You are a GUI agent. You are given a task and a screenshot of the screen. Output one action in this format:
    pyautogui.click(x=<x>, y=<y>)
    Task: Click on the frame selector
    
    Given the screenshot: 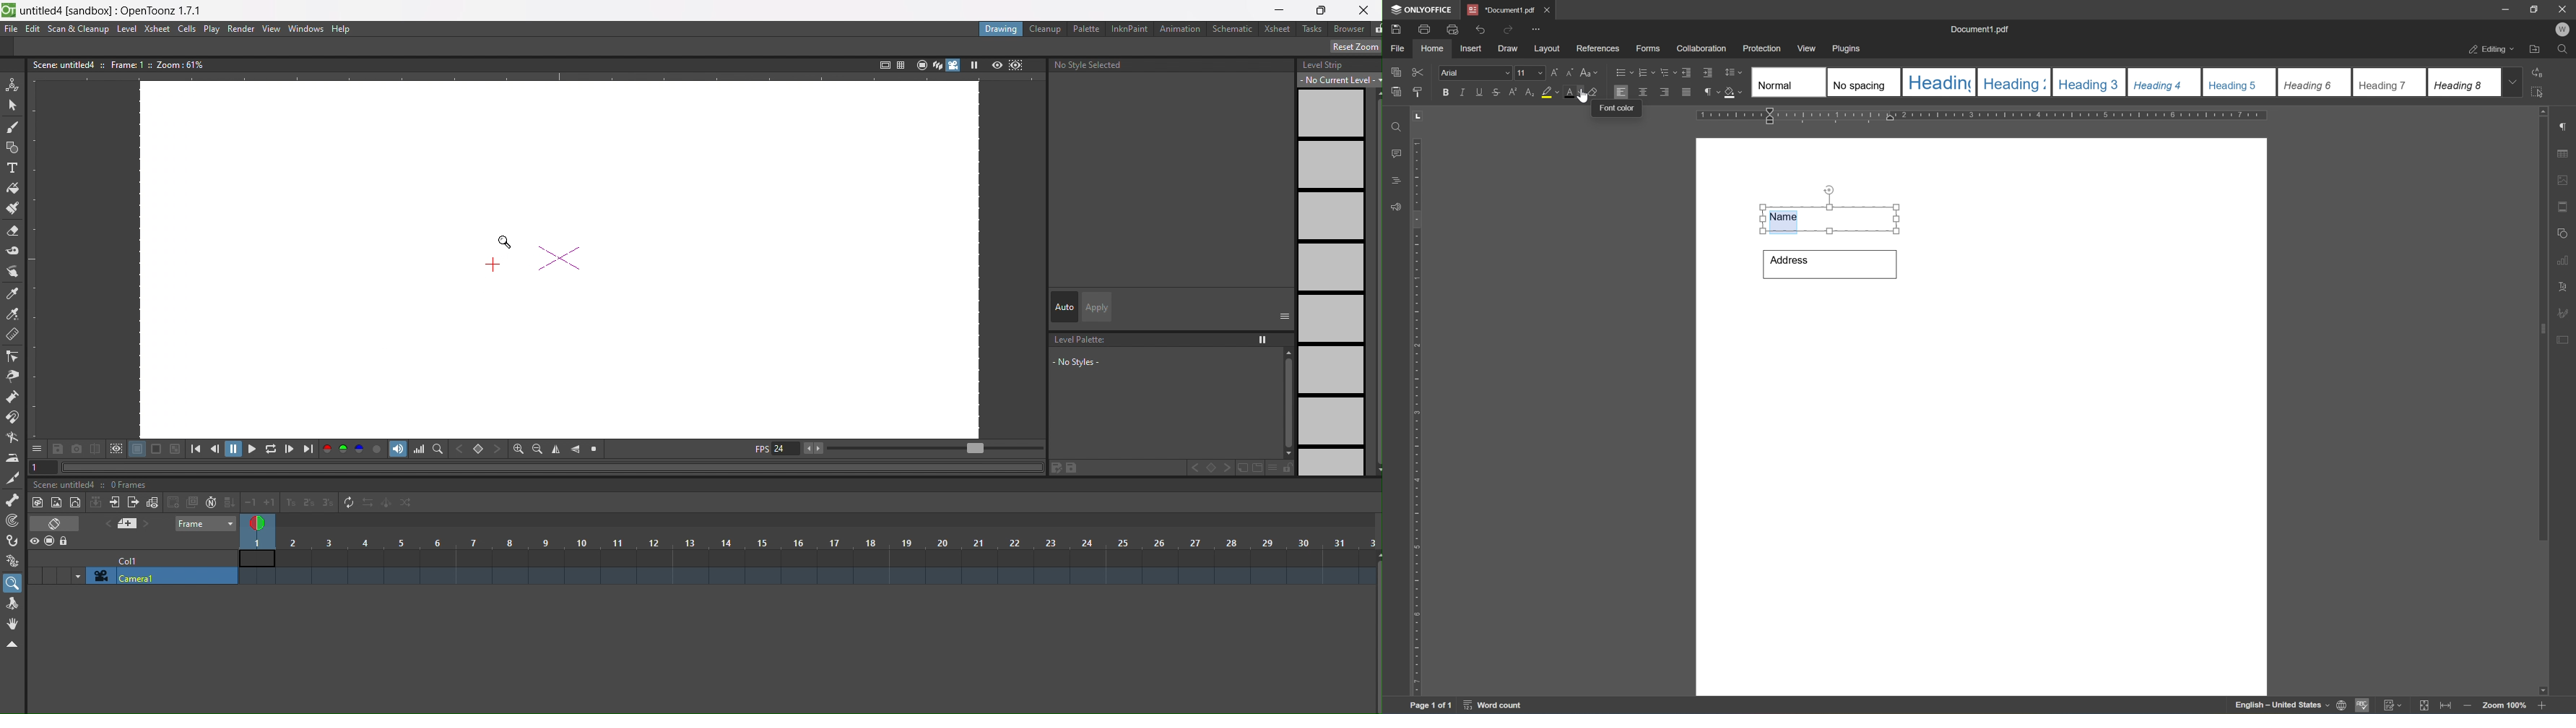 What is the action you would take?
    pyautogui.click(x=259, y=523)
    